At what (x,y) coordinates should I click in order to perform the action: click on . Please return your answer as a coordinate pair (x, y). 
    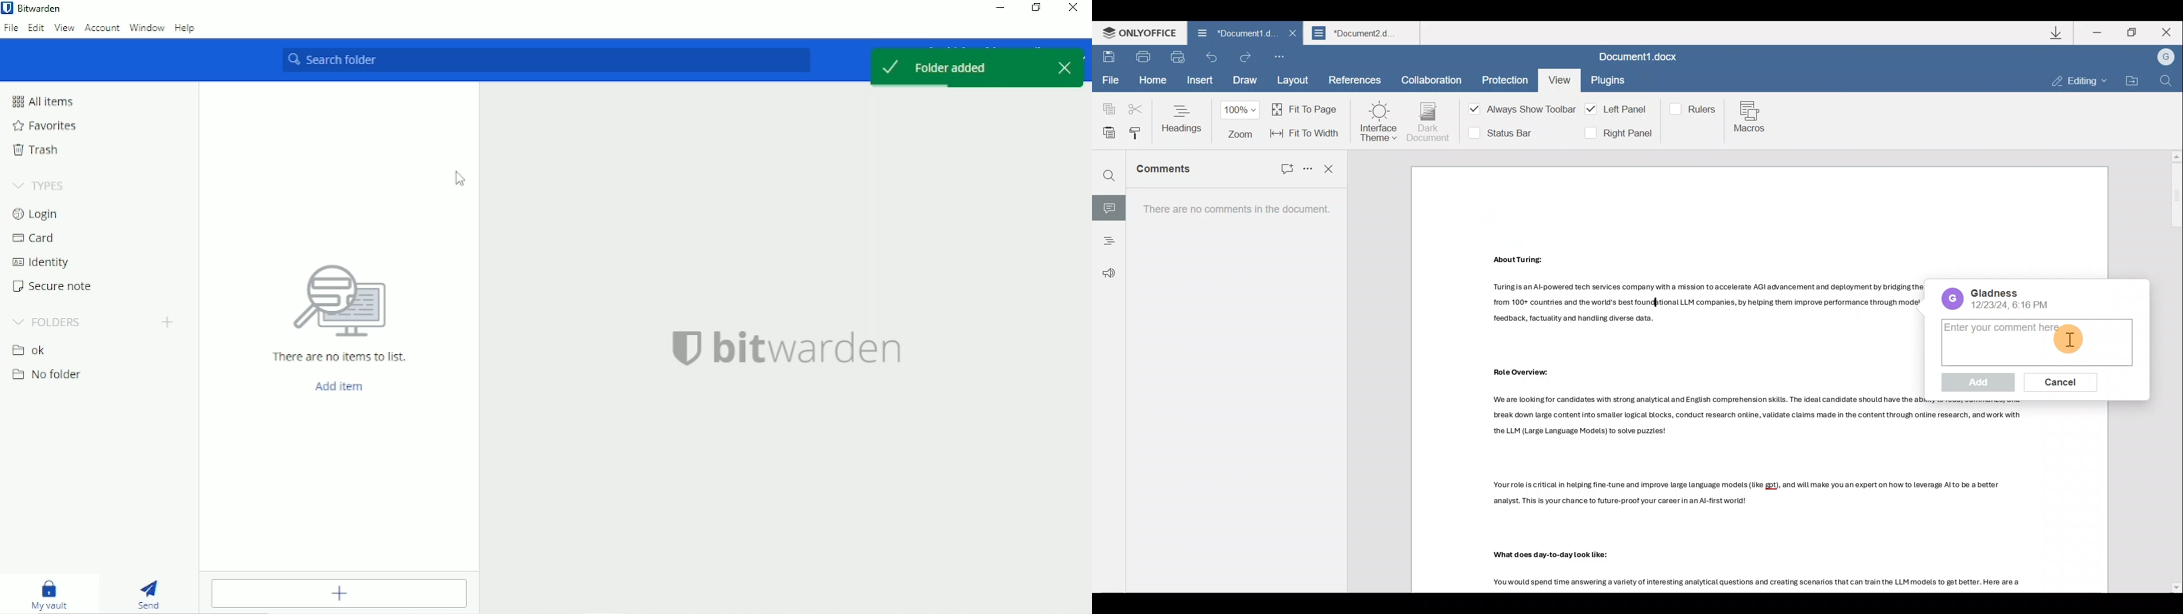
    Looking at the image, I should click on (1757, 582).